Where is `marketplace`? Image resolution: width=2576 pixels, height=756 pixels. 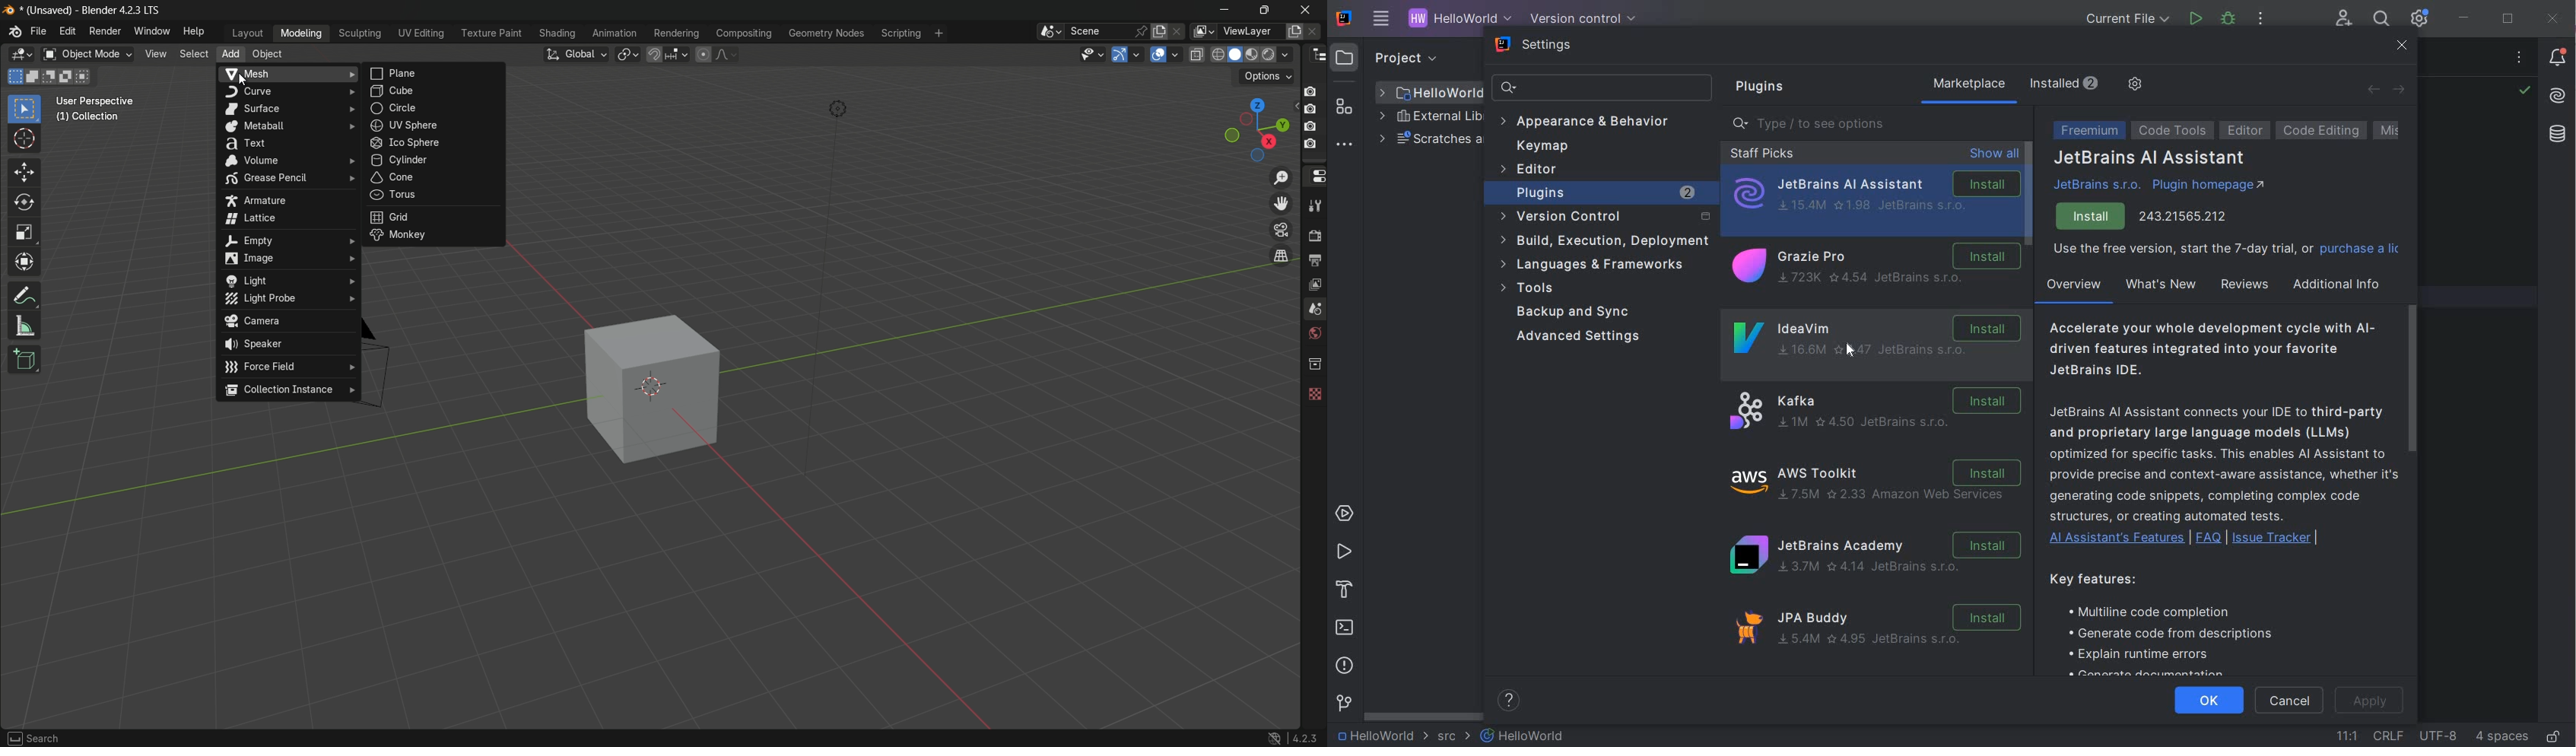 marketplace is located at coordinates (1968, 85).